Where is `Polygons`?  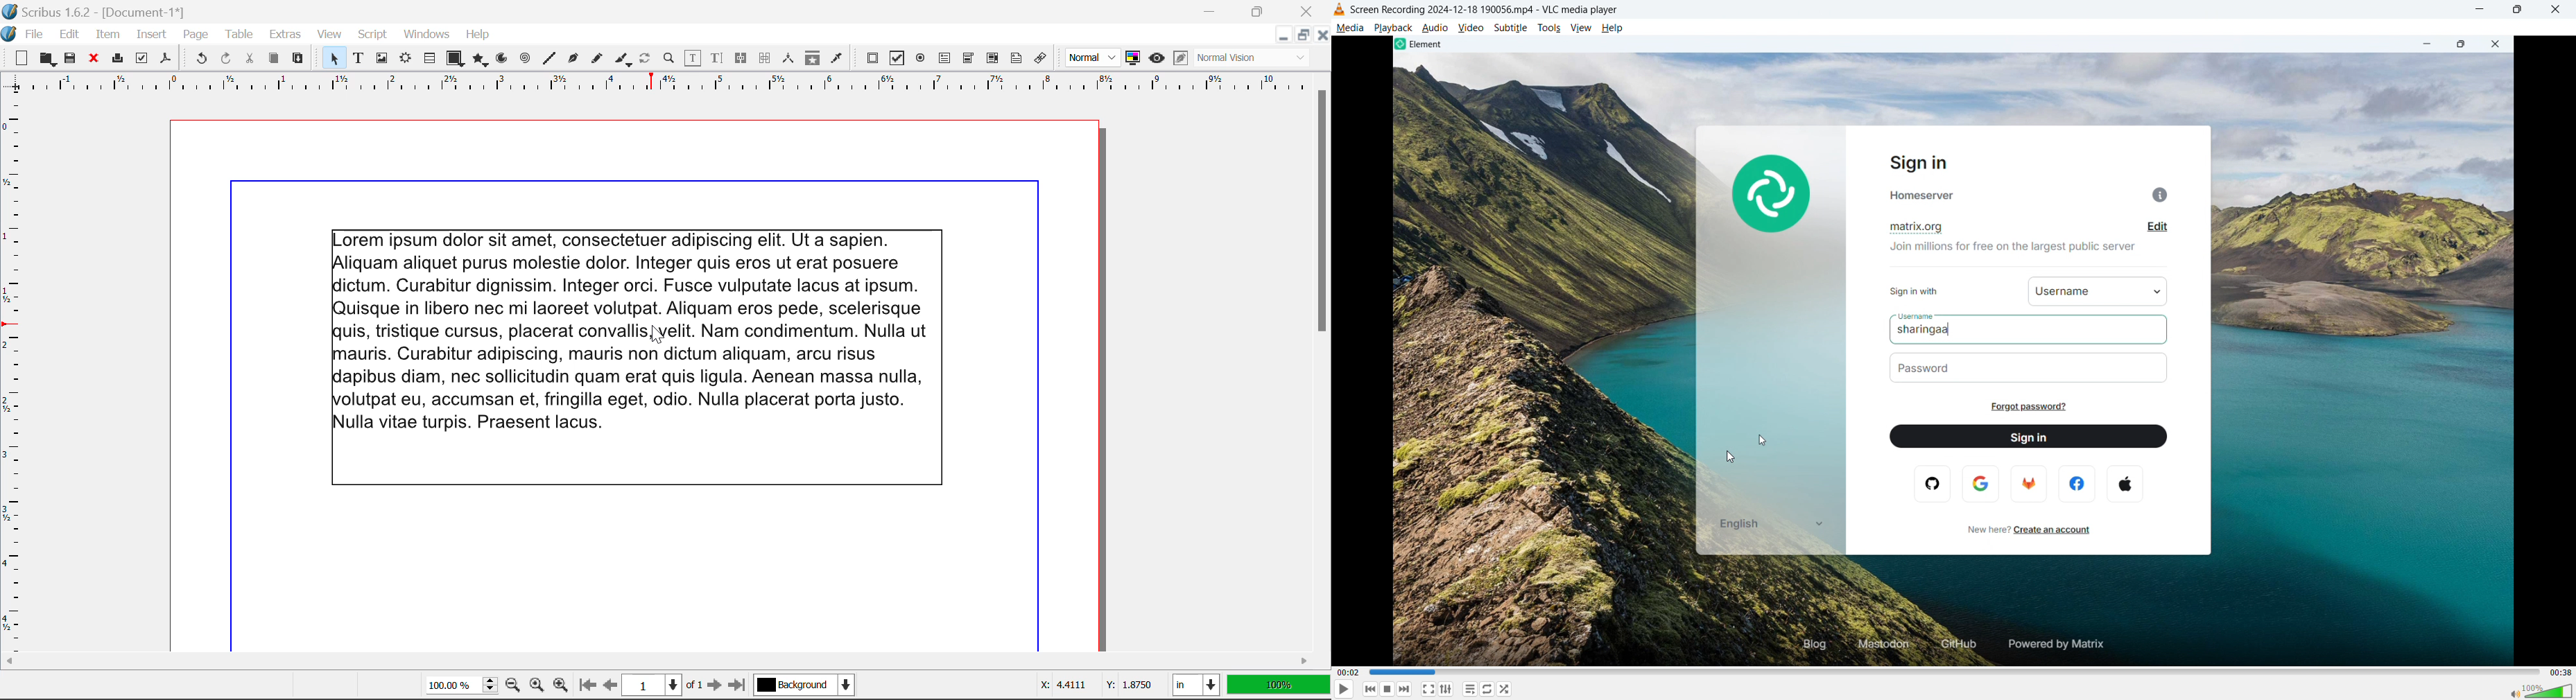
Polygons is located at coordinates (480, 61).